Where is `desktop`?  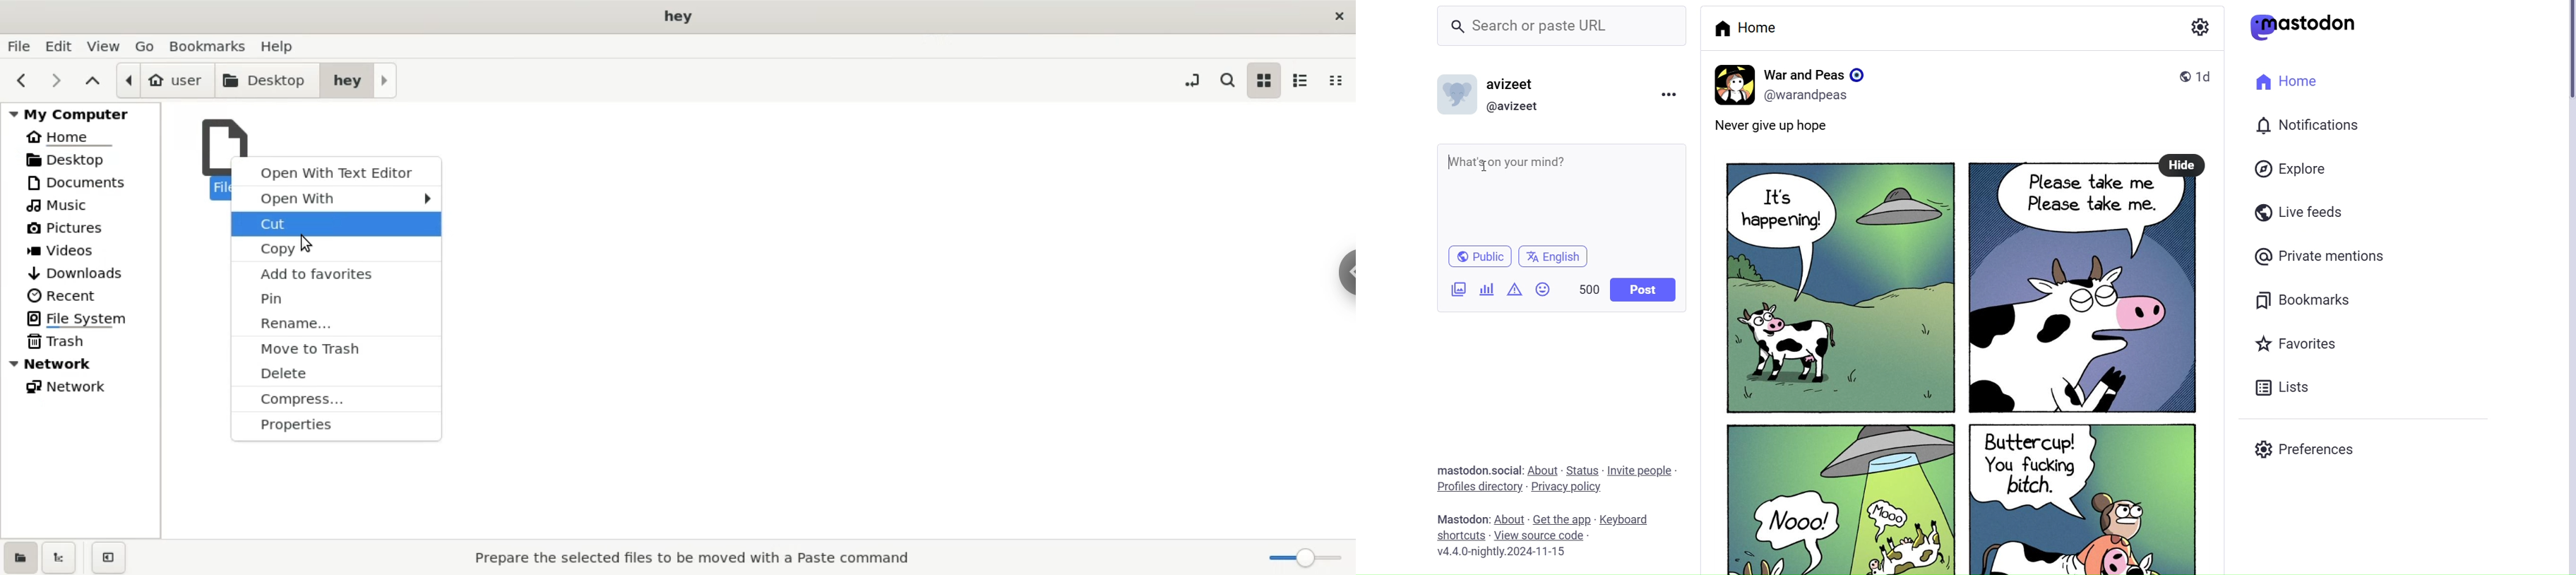
desktop is located at coordinates (83, 160).